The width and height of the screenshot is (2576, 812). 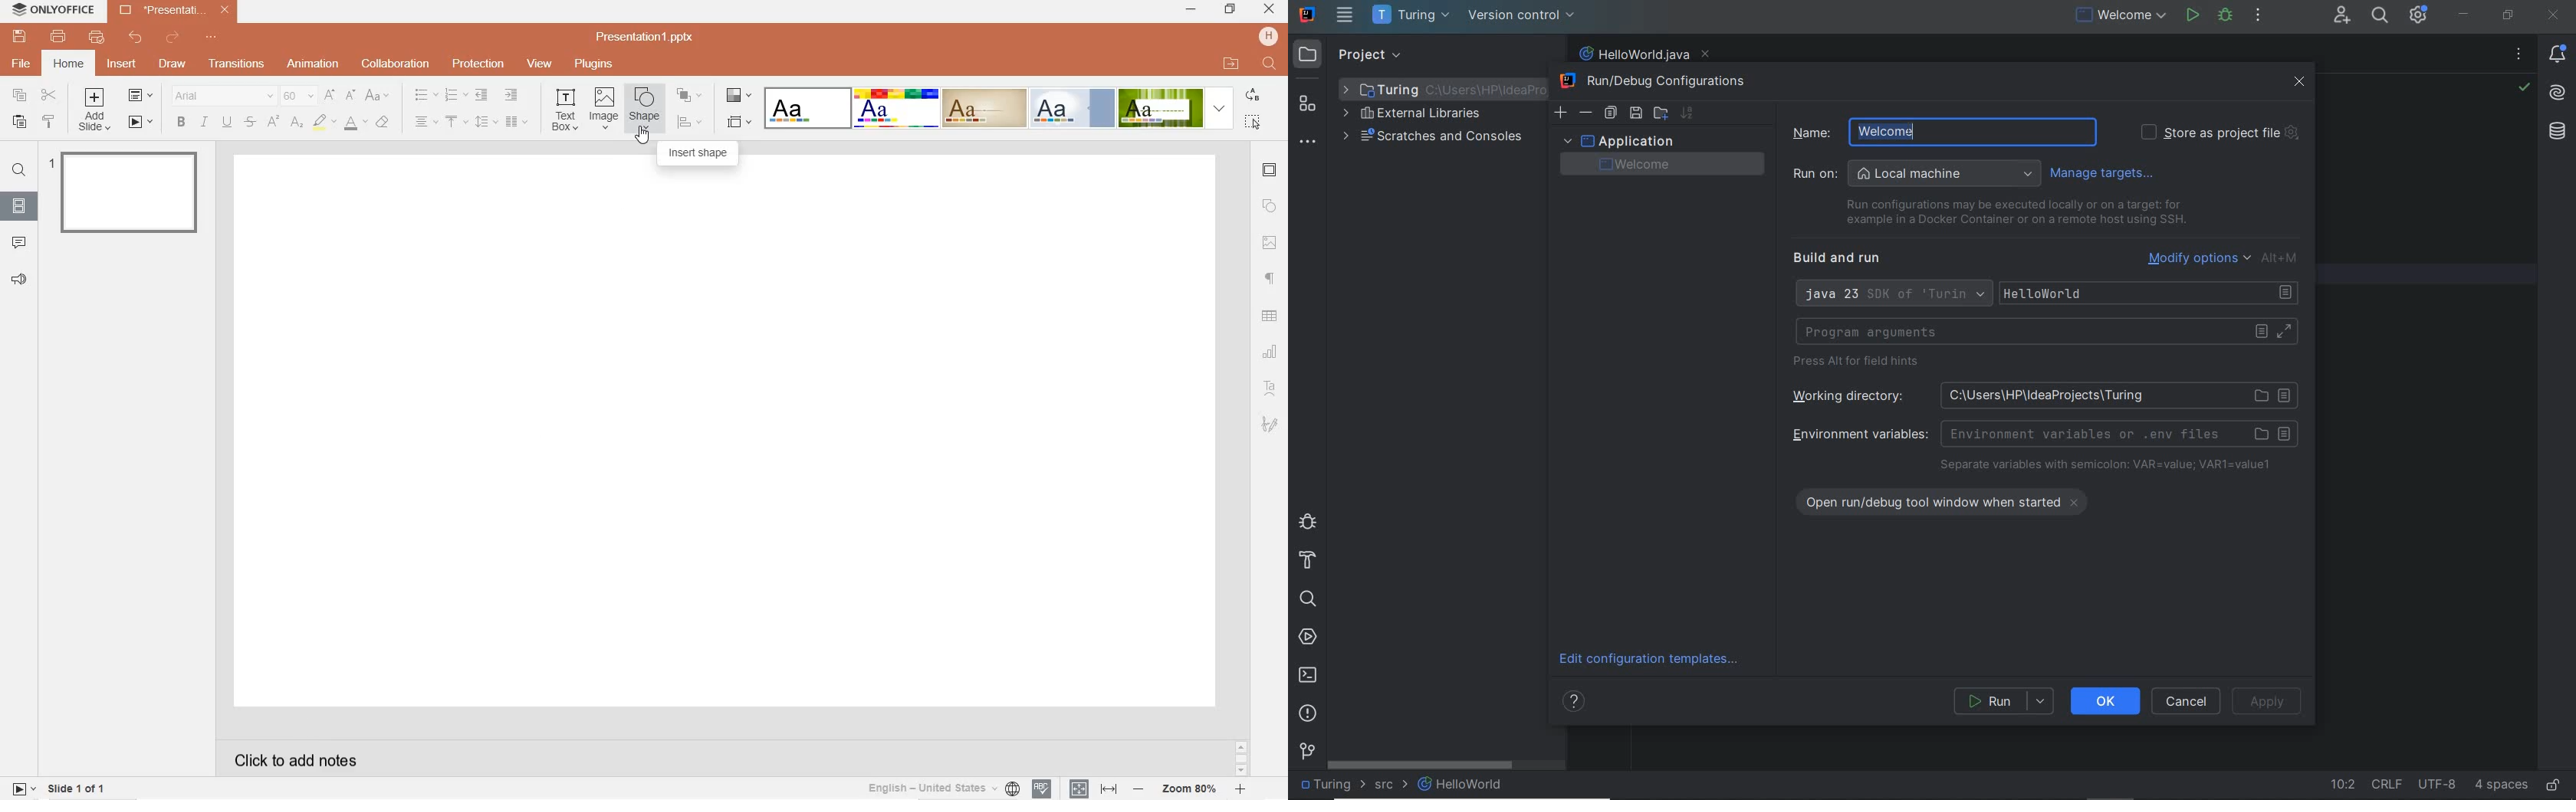 I want to click on REPLACE, so click(x=1252, y=96).